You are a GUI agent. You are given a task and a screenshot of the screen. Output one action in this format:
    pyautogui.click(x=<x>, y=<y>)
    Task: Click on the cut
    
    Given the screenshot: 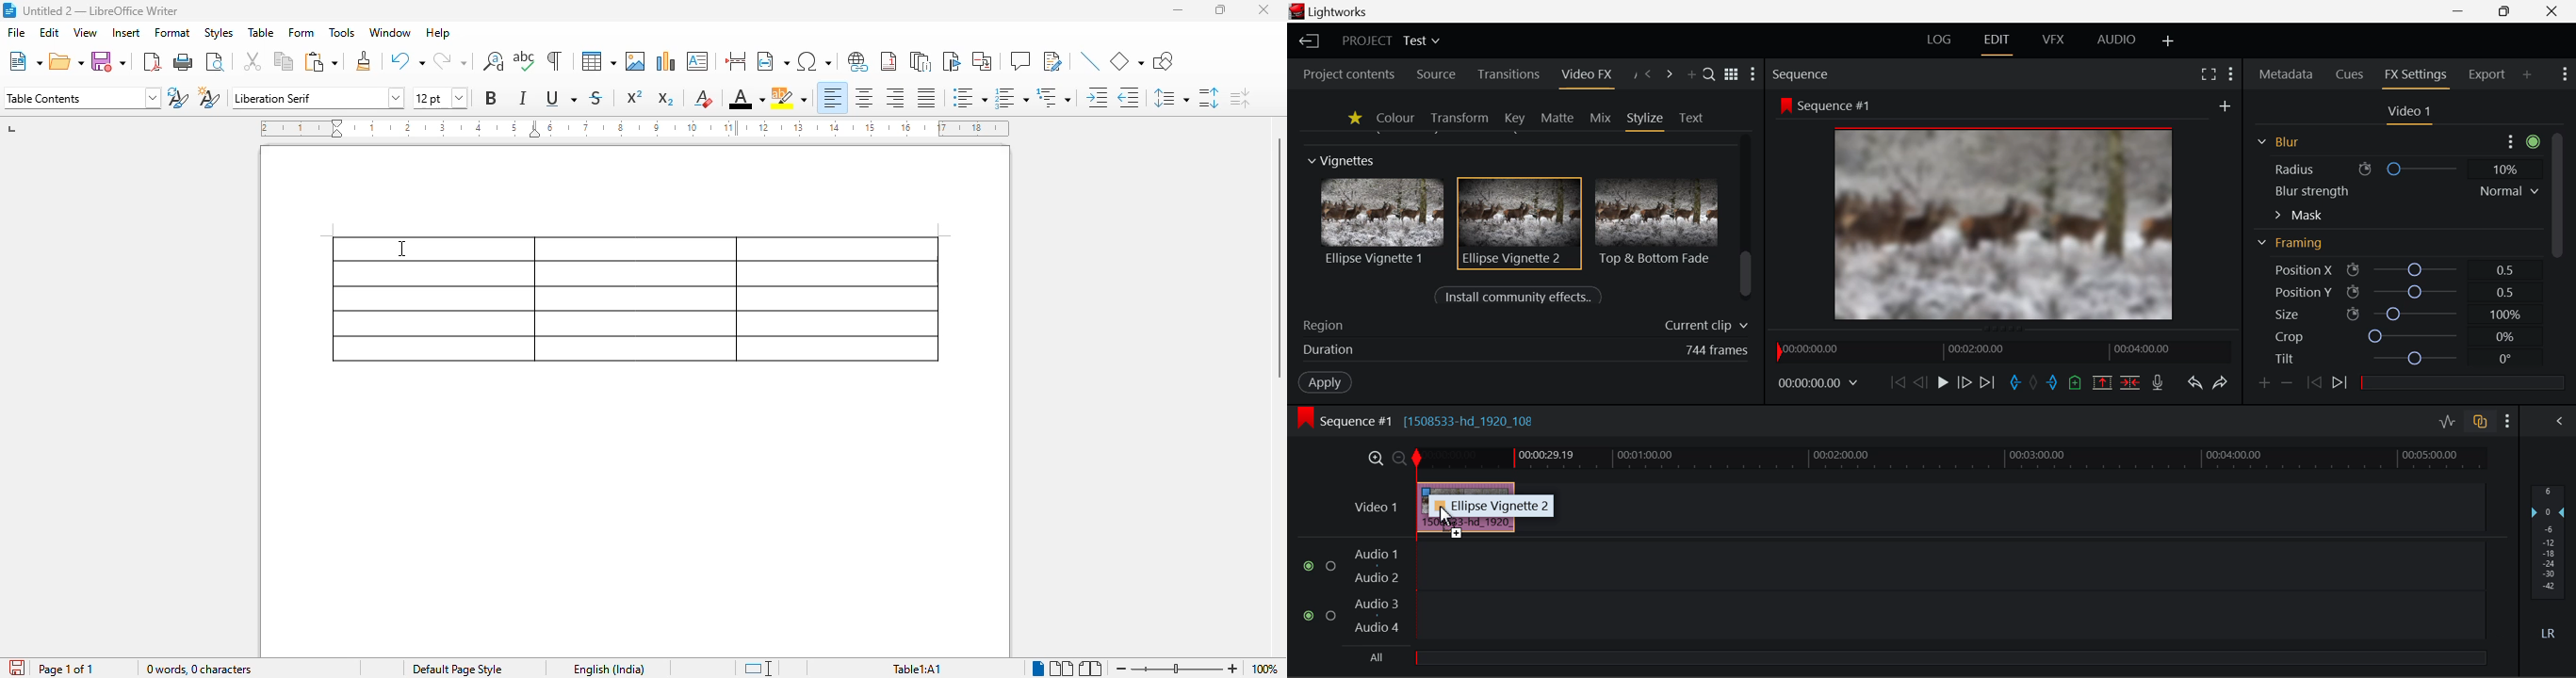 What is the action you would take?
    pyautogui.click(x=253, y=60)
    